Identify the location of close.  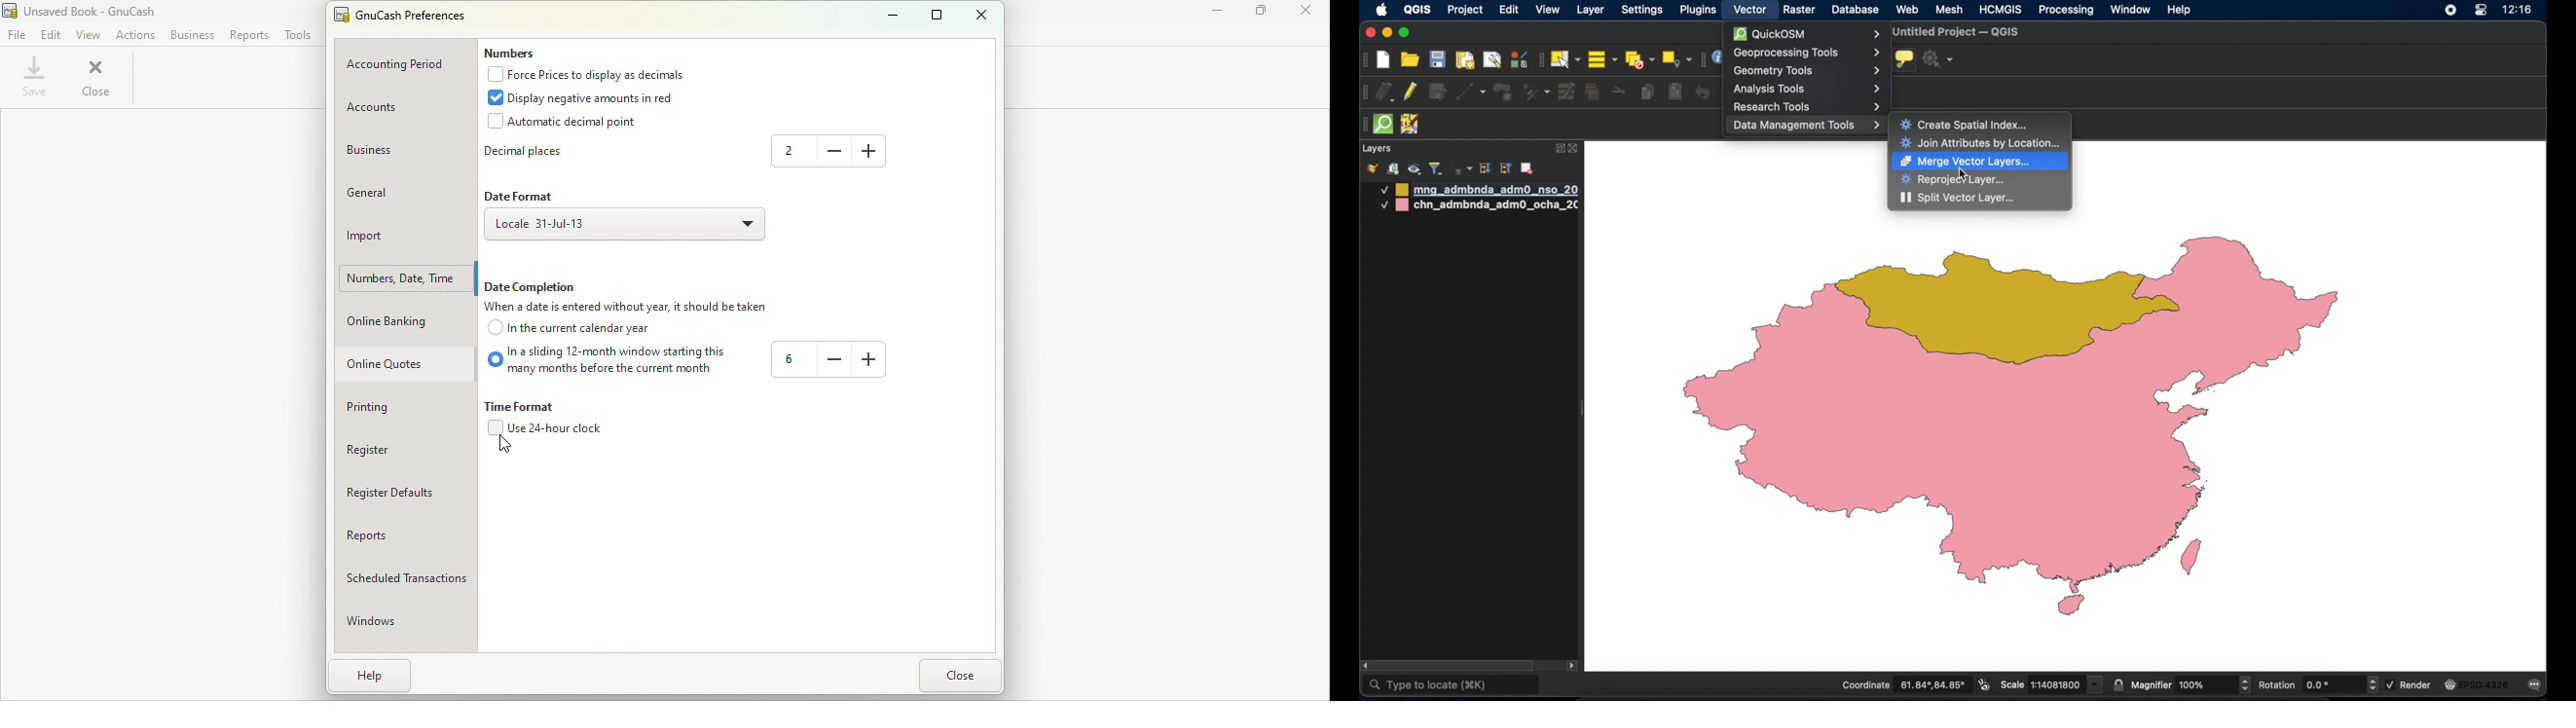
(1306, 14).